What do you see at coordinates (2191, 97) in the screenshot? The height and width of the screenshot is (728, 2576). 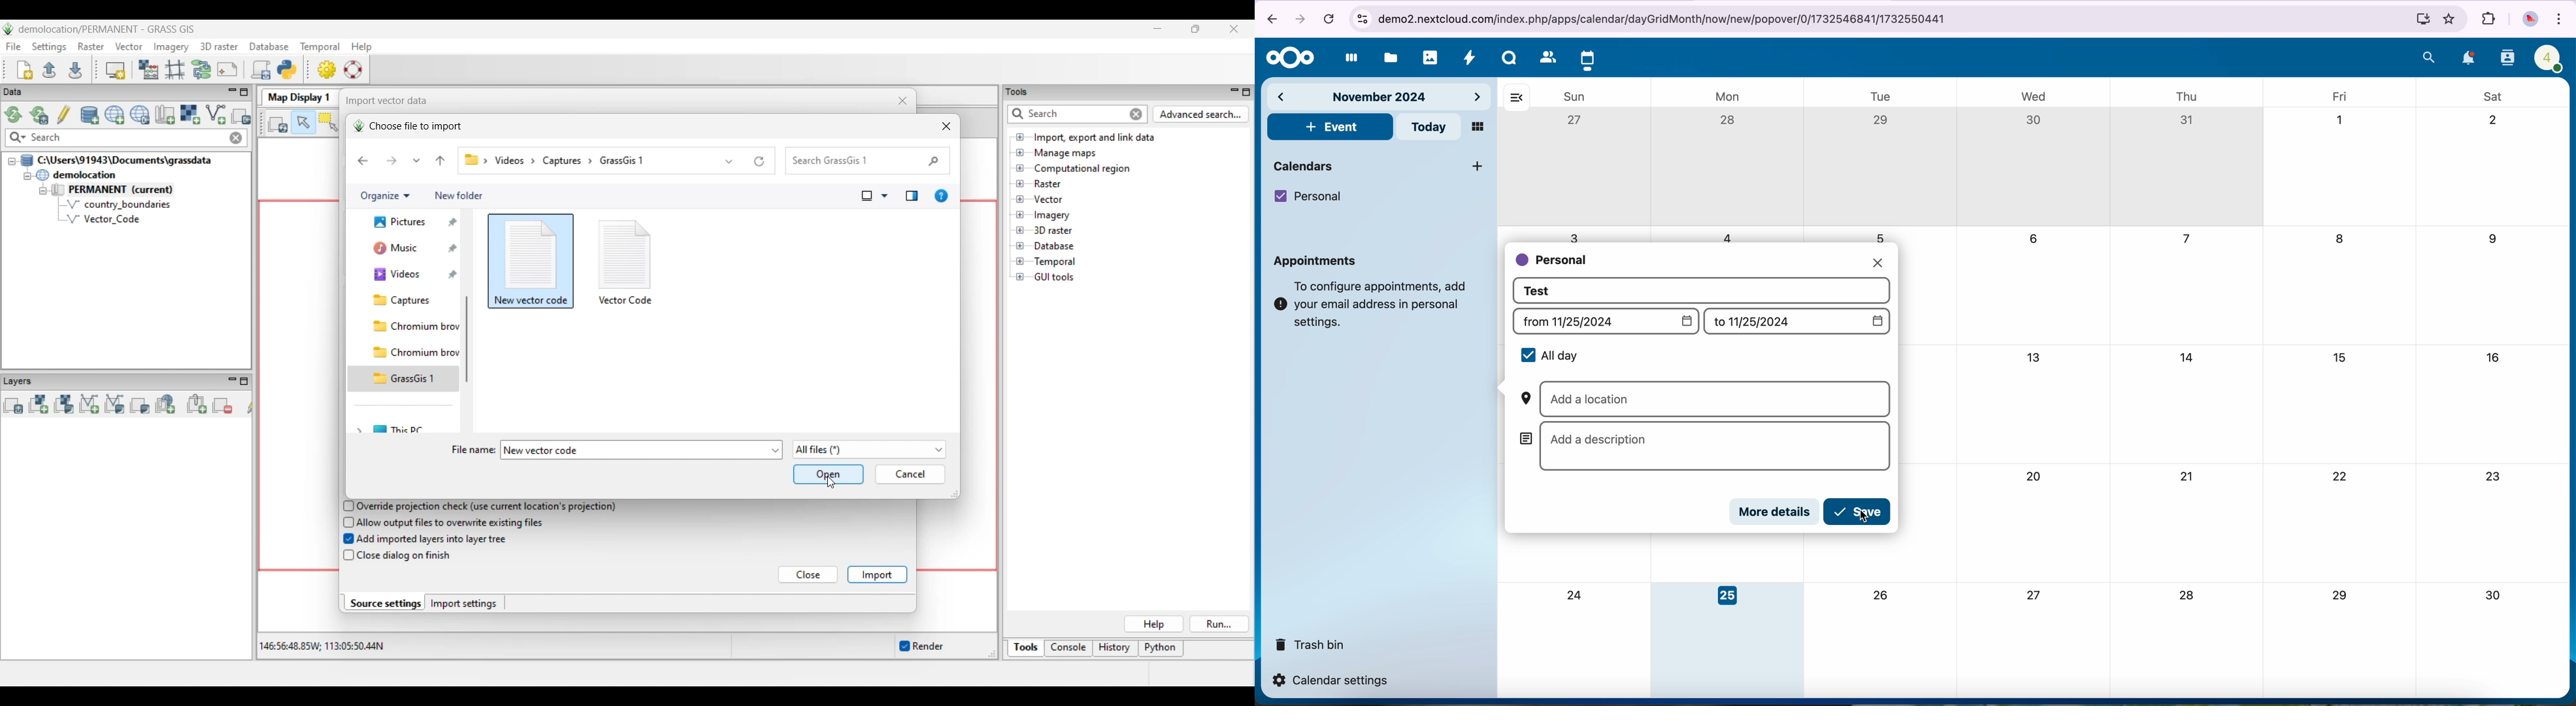 I see `thu` at bounding box center [2191, 97].